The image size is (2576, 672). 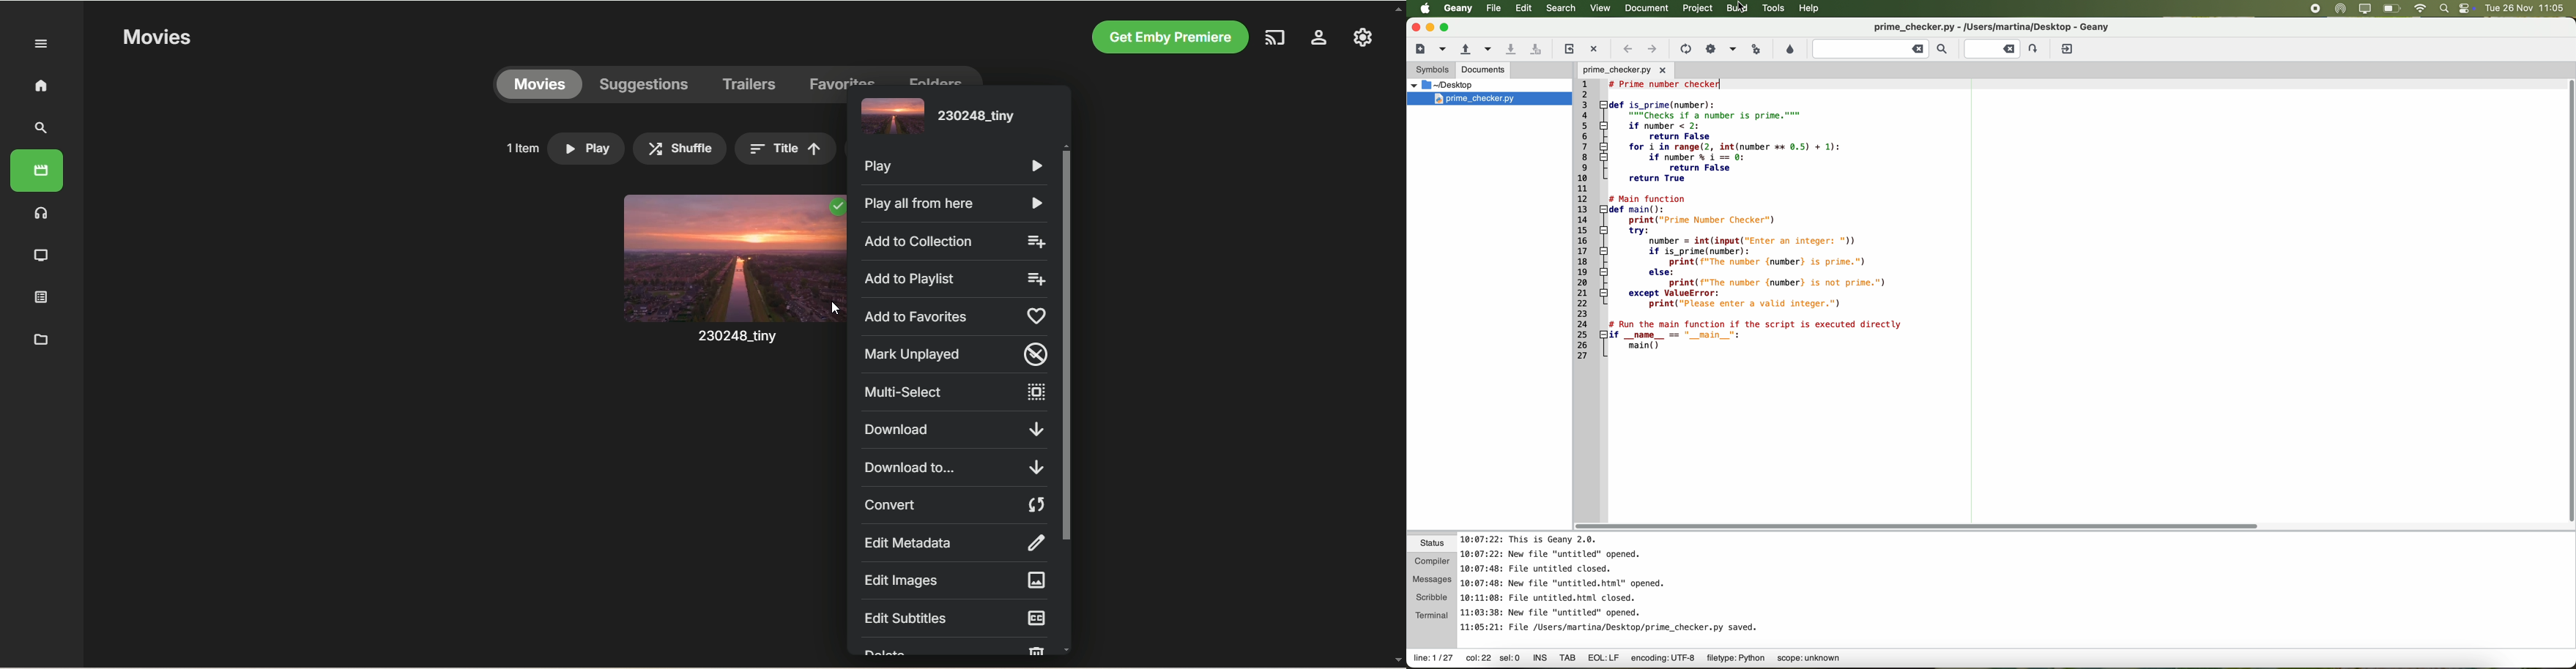 What do you see at coordinates (680, 149) in the screenshot?
I see `shuffle` at bounding box center [680, 149].